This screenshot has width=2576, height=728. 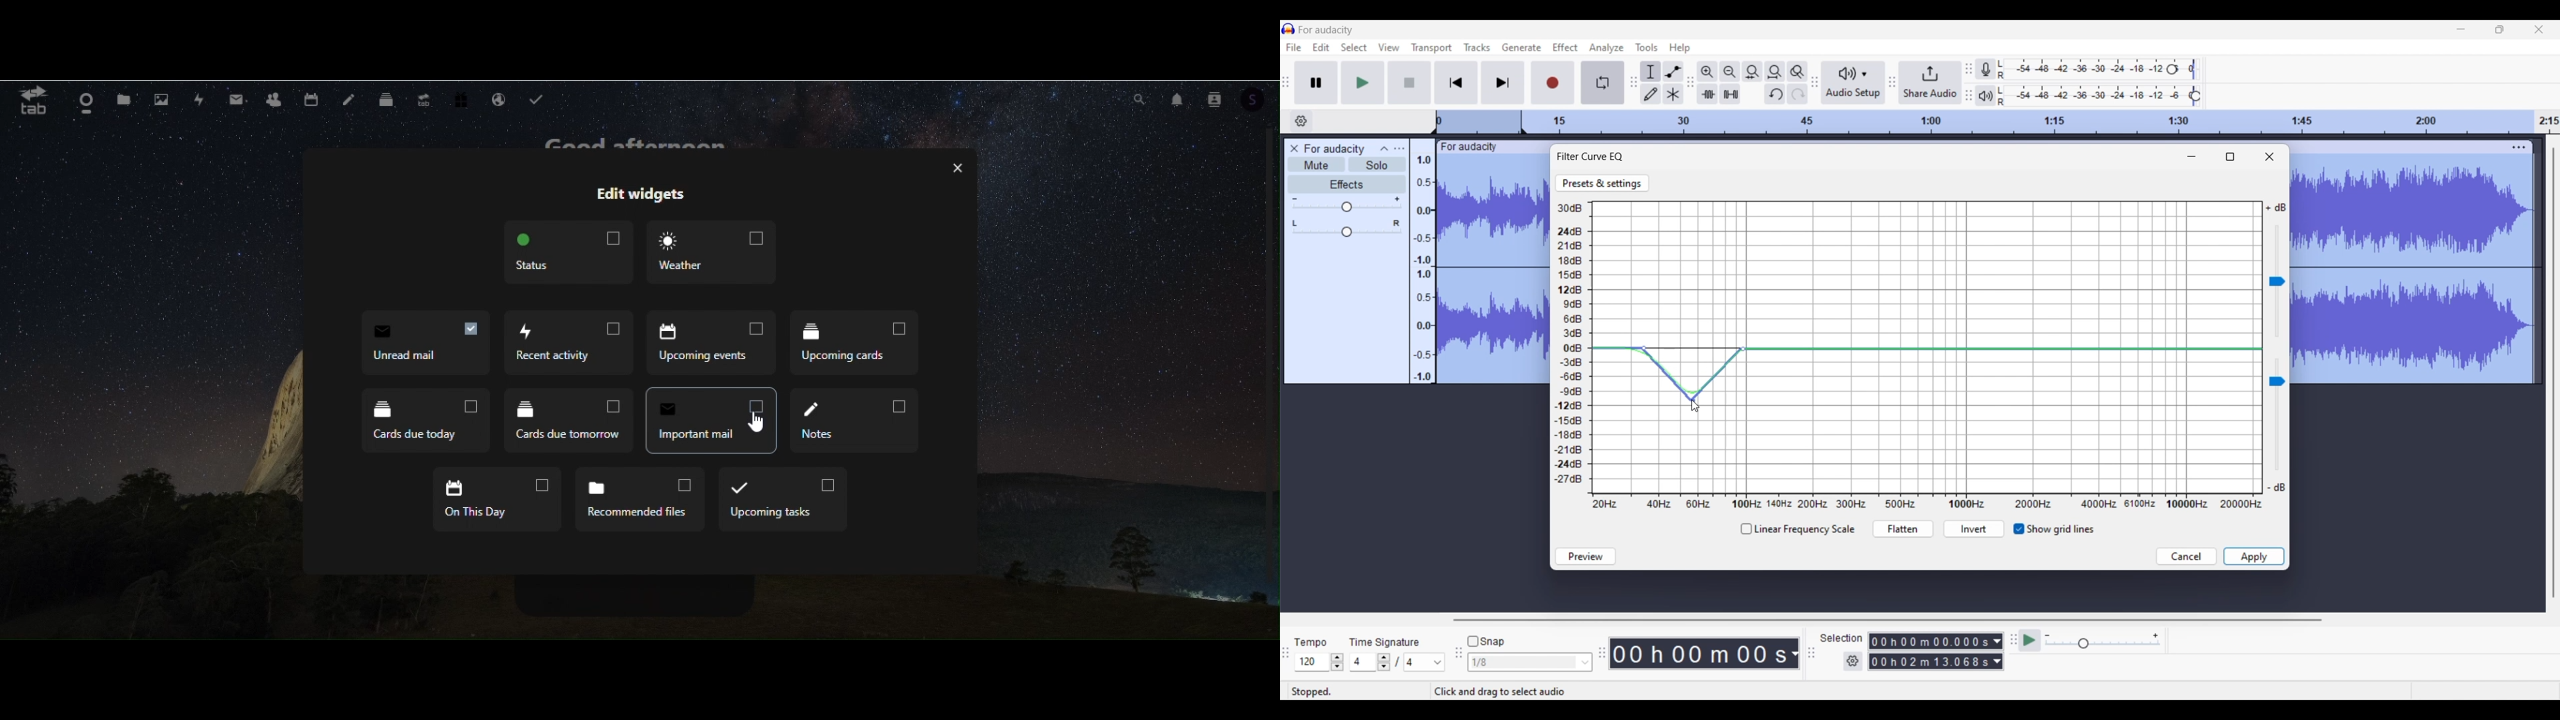 What do you see at coordinates (2097, 96) in the screenshot?
I see `Playback level` at bounding box center [2097, 96].